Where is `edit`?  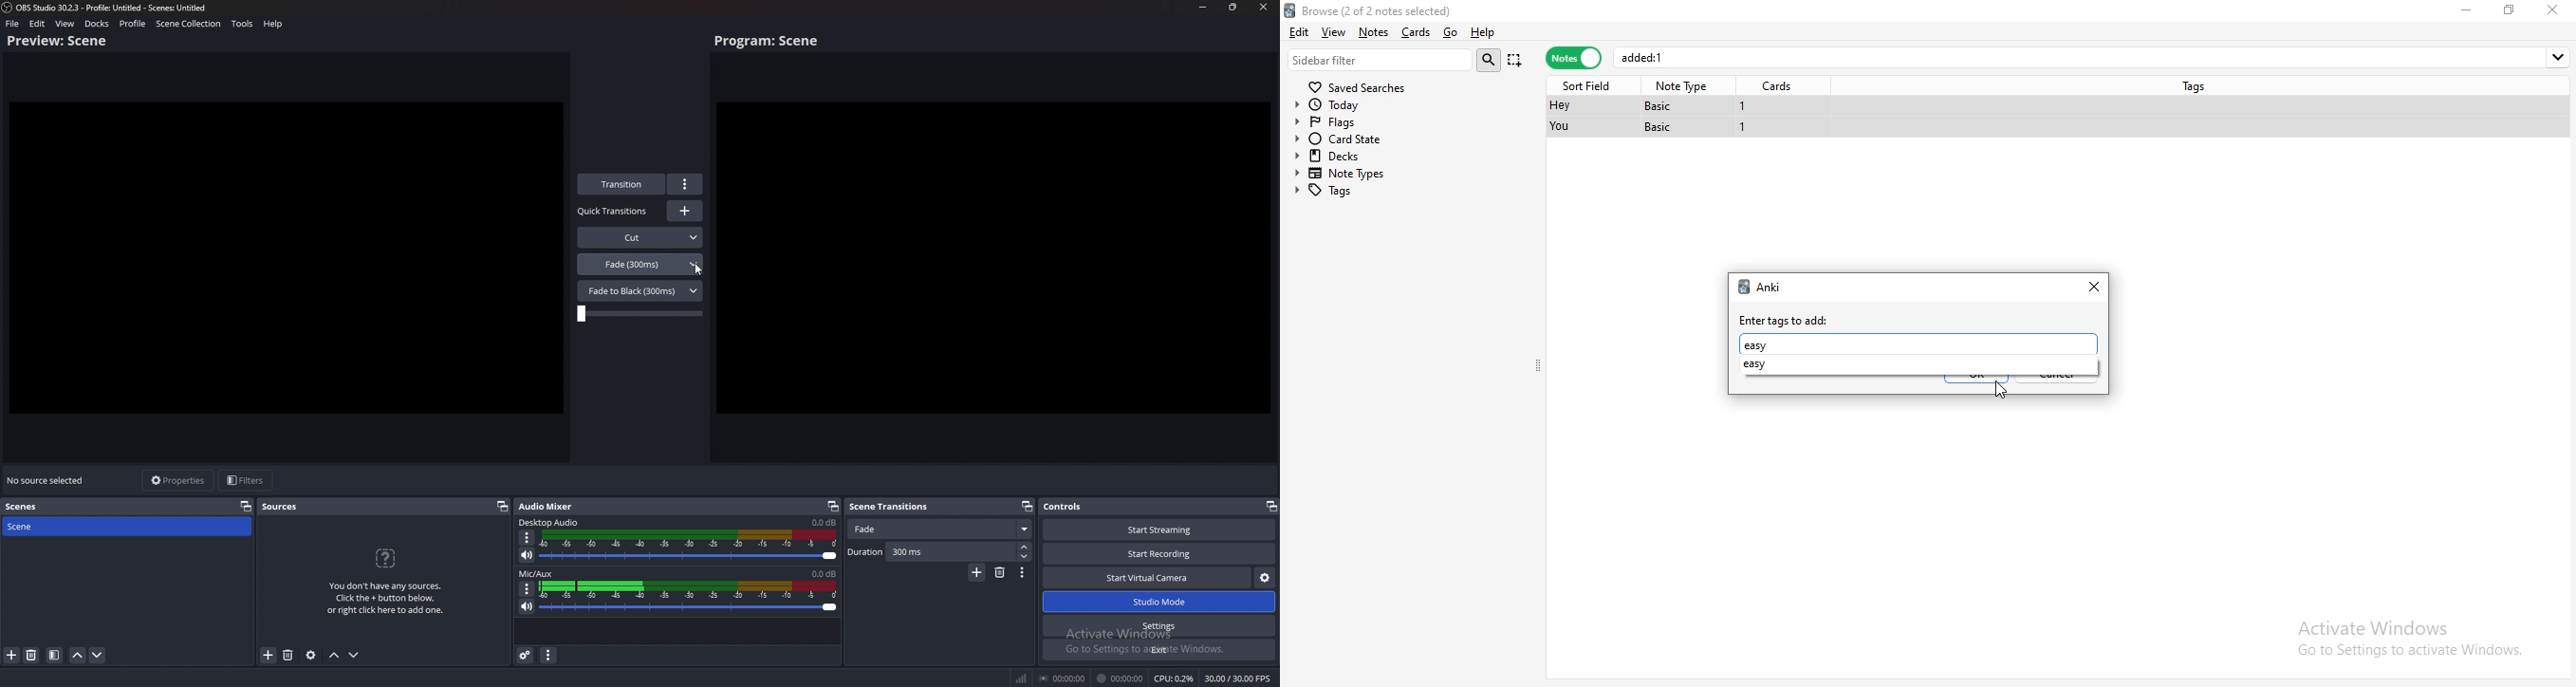 edit is located at coordinates (38, 23).